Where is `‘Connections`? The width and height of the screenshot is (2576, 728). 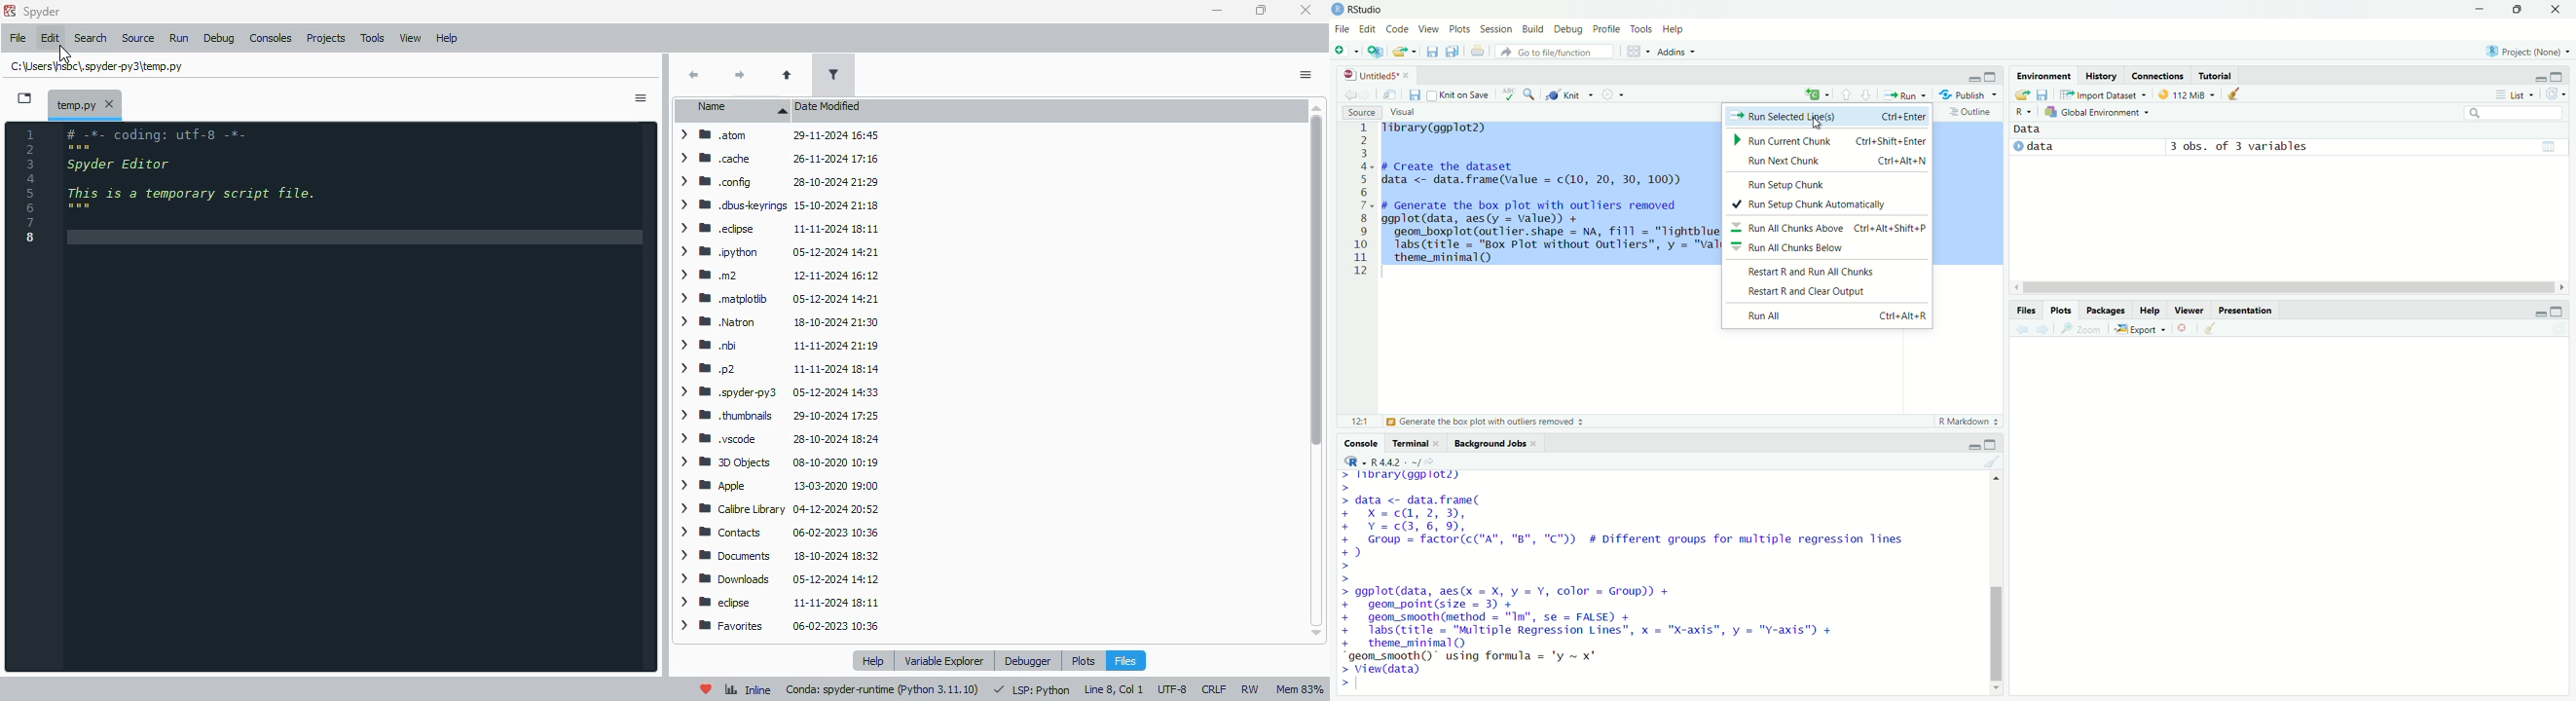
‘Connections is located at coordinates (2157, 75).